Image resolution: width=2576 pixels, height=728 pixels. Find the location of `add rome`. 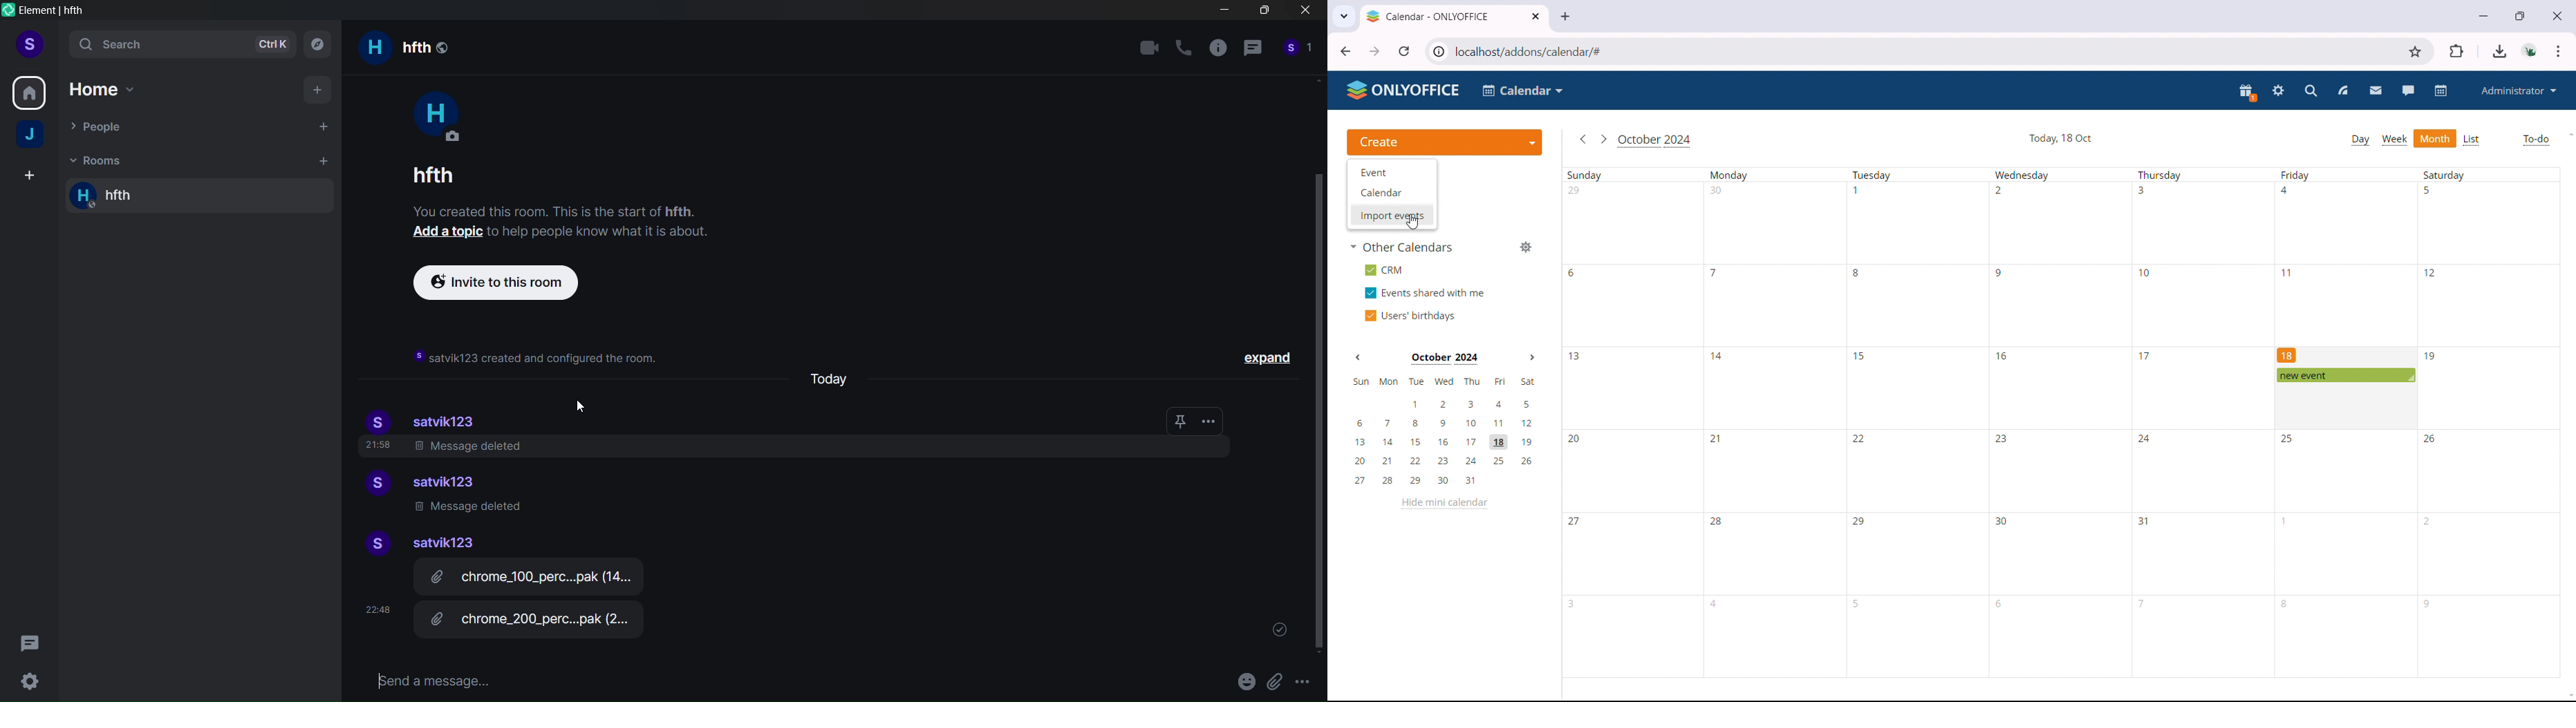

add rome is located at coordinates (321, 160).